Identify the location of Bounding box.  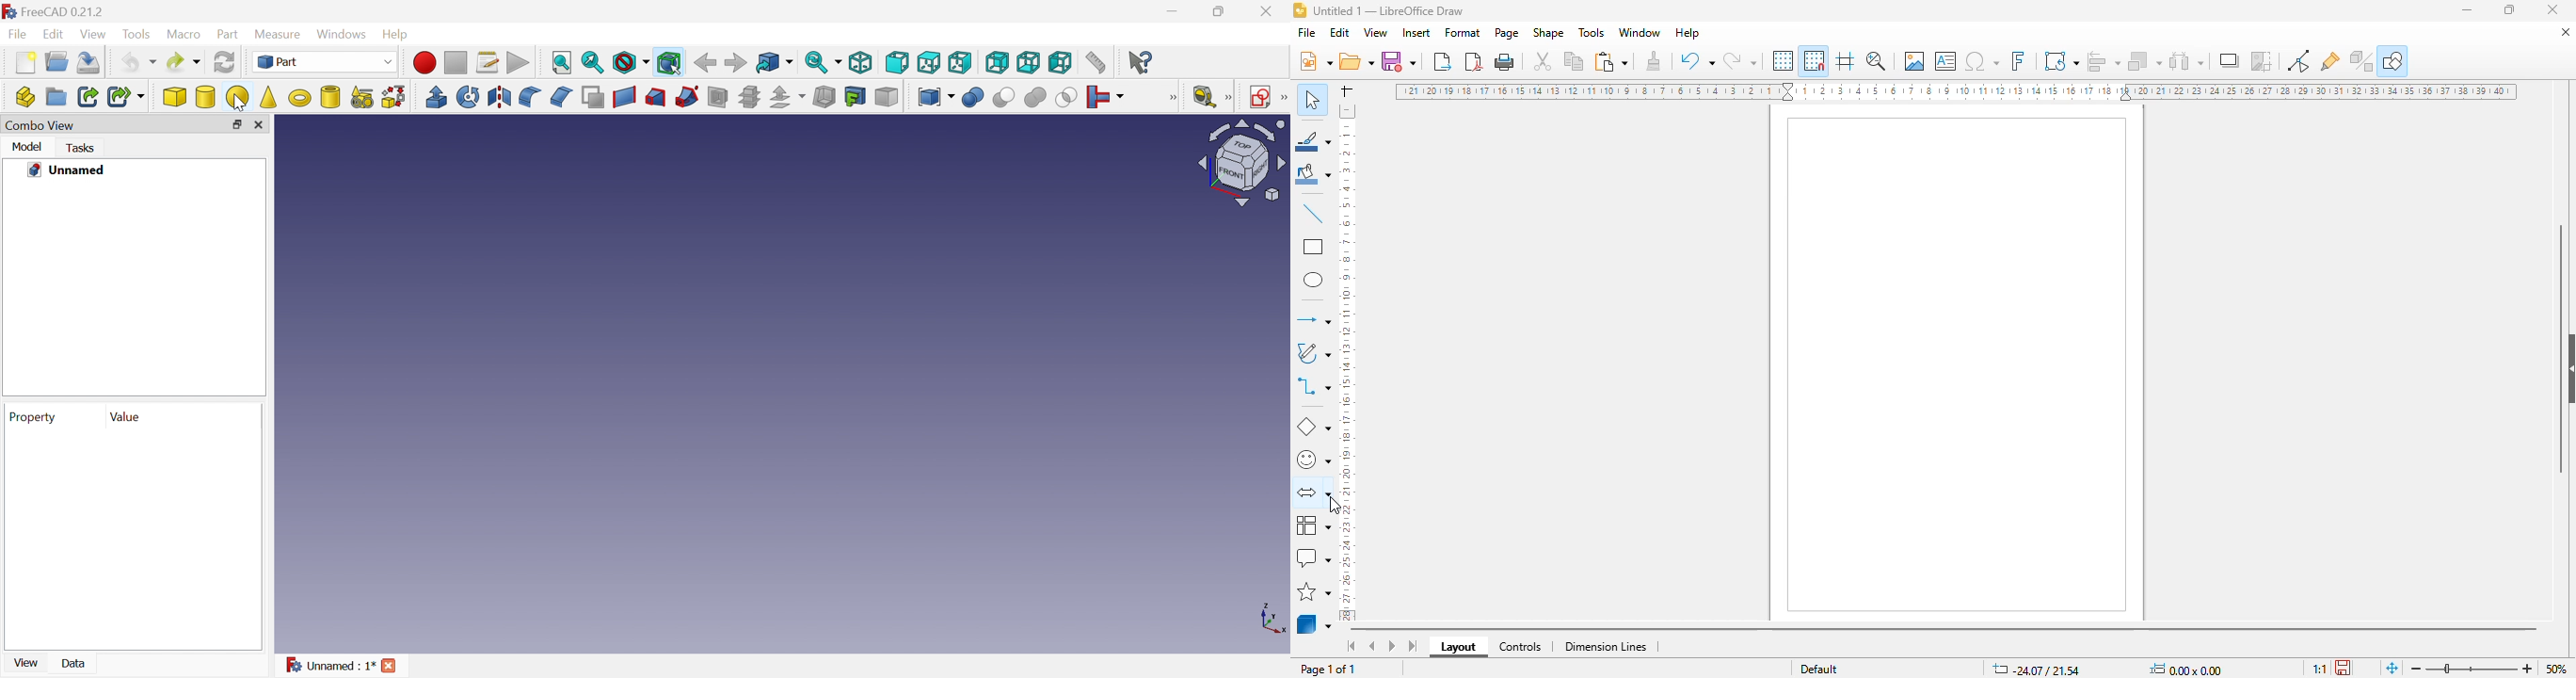
(670, 63).